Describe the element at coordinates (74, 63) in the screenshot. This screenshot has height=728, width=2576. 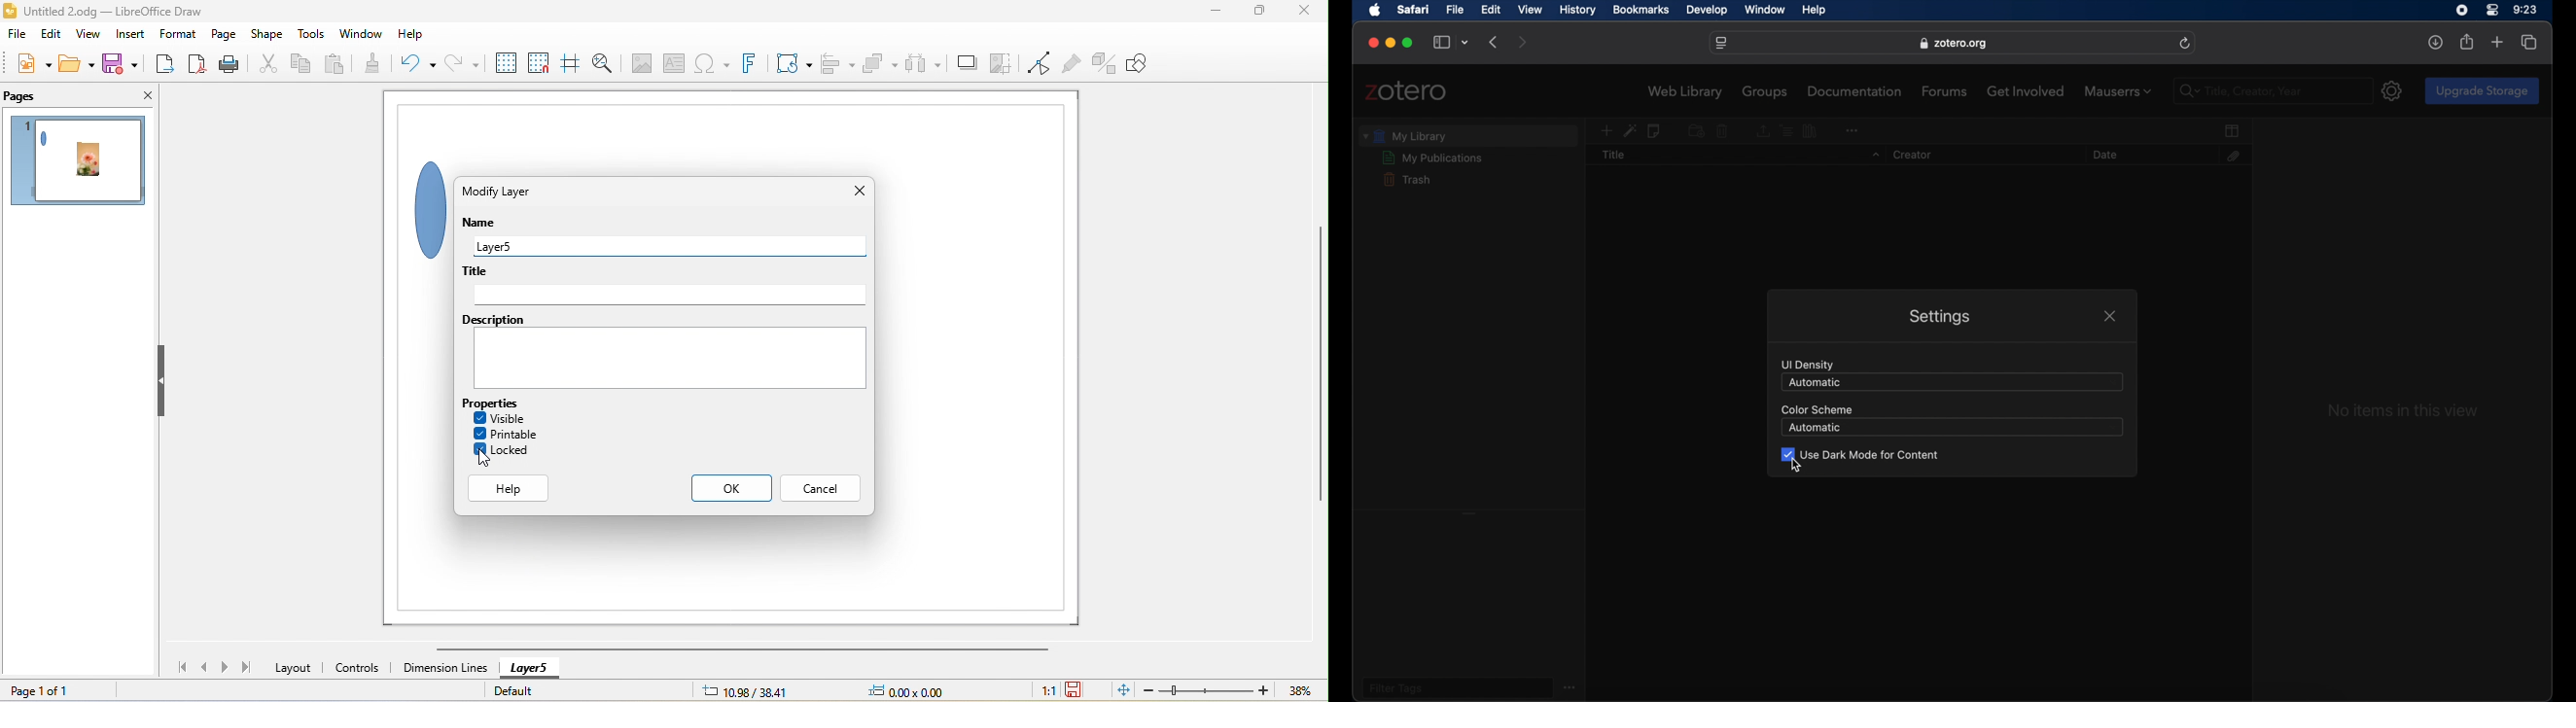
I see `open` at that location.